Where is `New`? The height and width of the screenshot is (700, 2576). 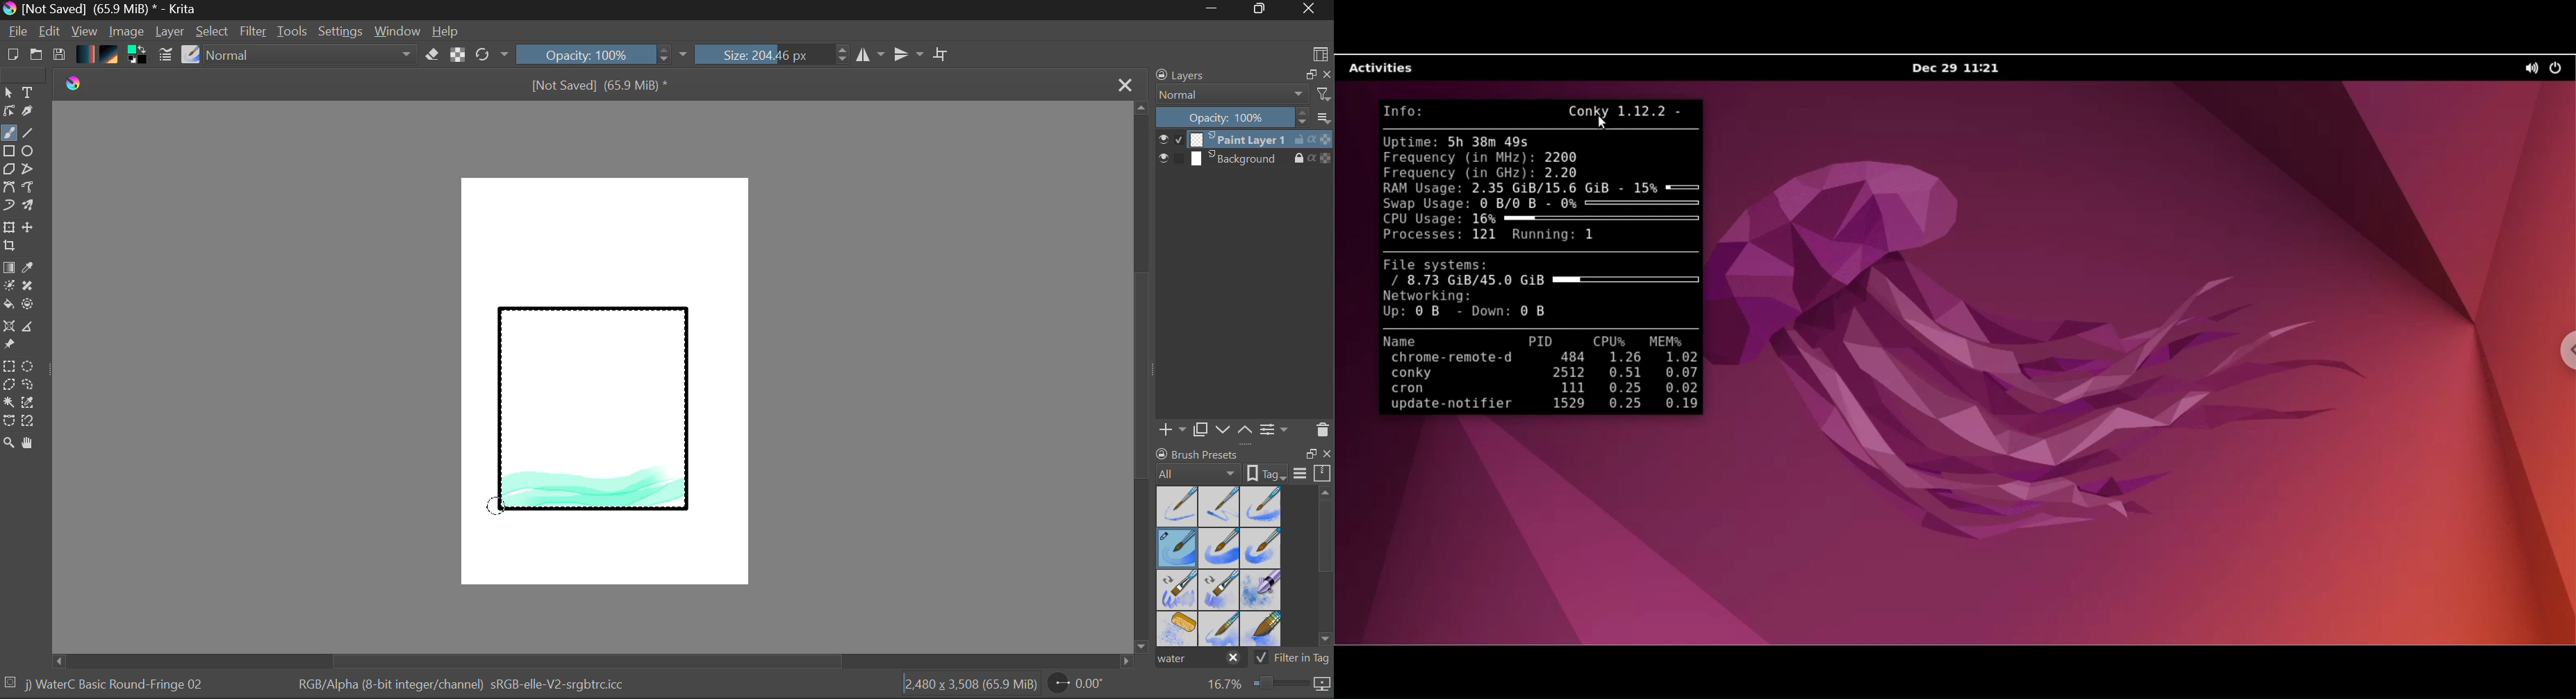 New is located at coordinates (12, 56).